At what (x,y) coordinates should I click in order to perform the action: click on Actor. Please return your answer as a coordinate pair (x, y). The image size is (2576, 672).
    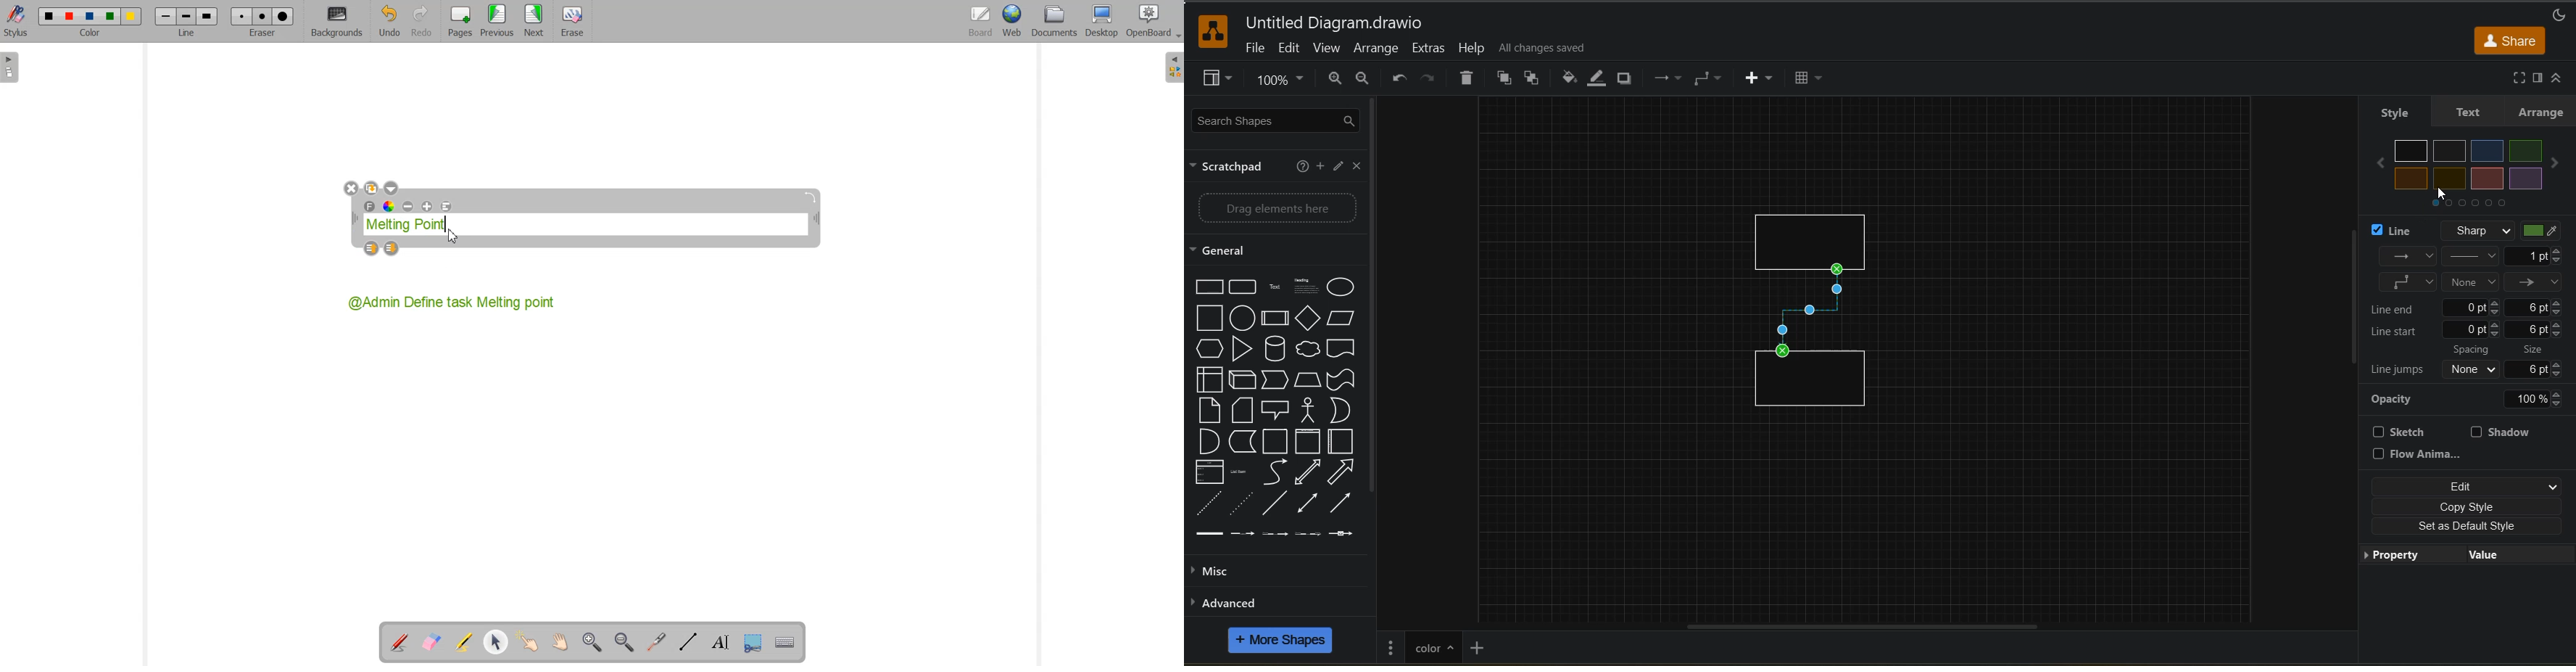
    Looking at the image, I should click on (1312, 410).